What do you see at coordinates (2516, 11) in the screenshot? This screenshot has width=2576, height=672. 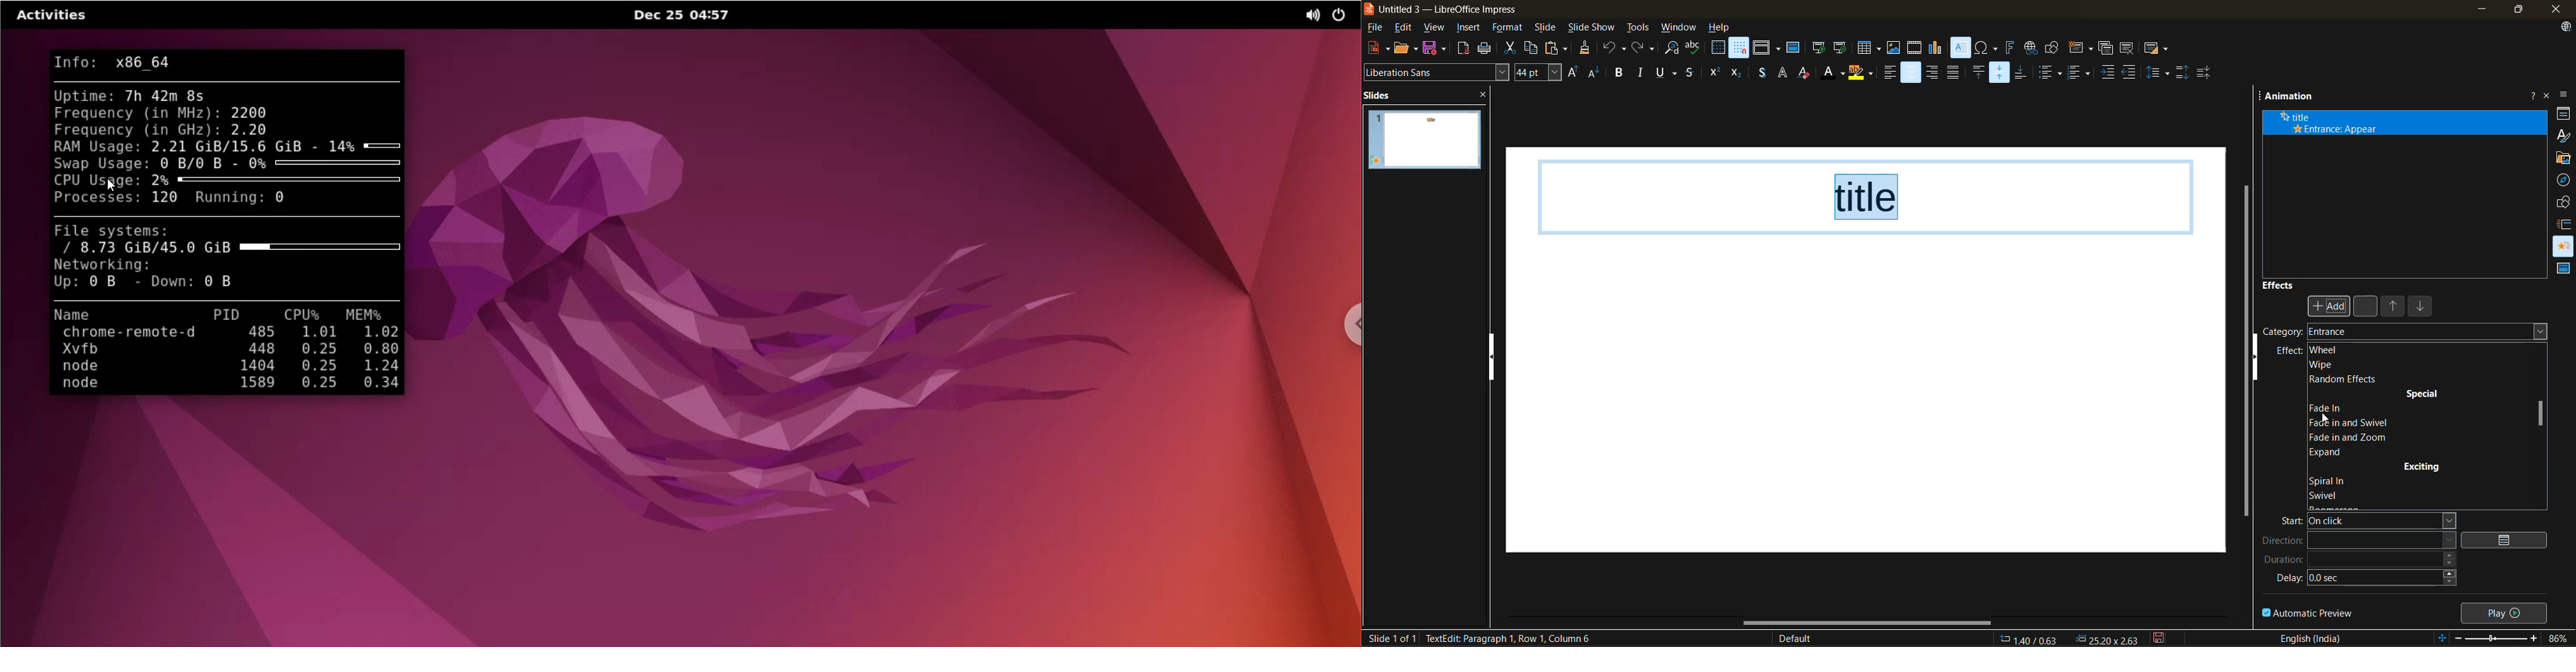 I see `maximize` at bounding box center [2516, 11].